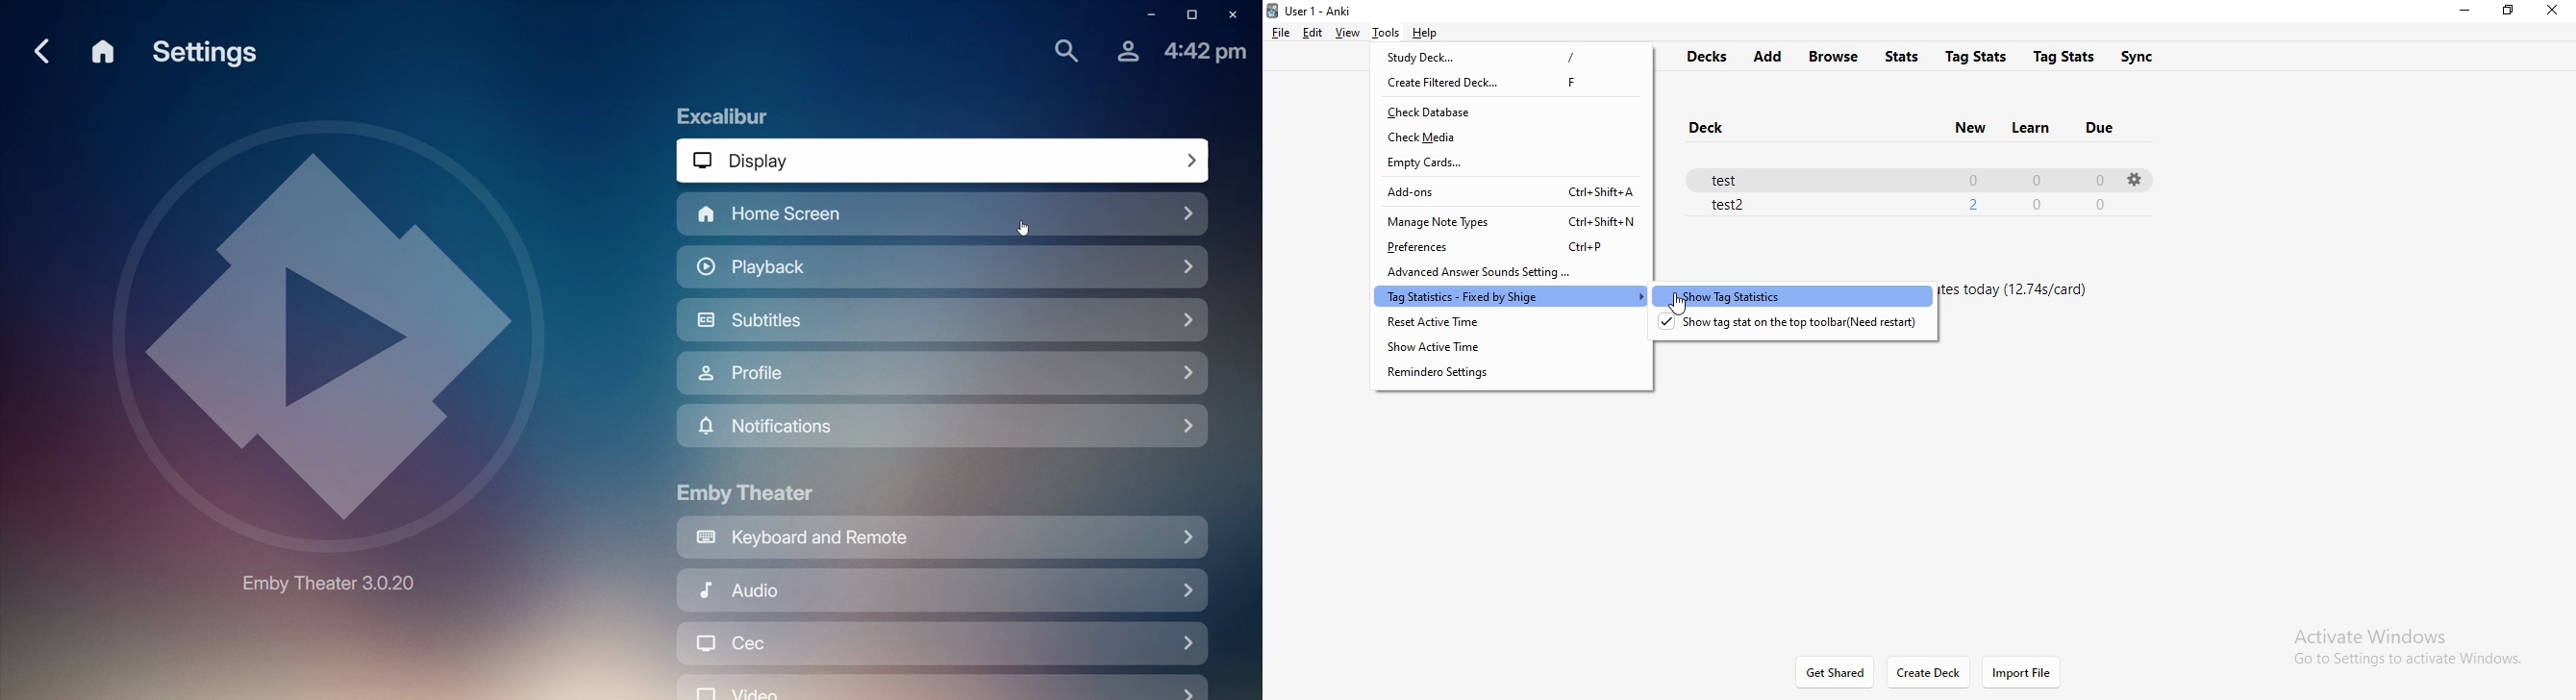 Image resolution: width=2576 pixels, height=700 pixels. What do you see at coordinates (1801, 329) in the screenshot?
I see `show tag on the ..` at bounding box center [1801, 329].